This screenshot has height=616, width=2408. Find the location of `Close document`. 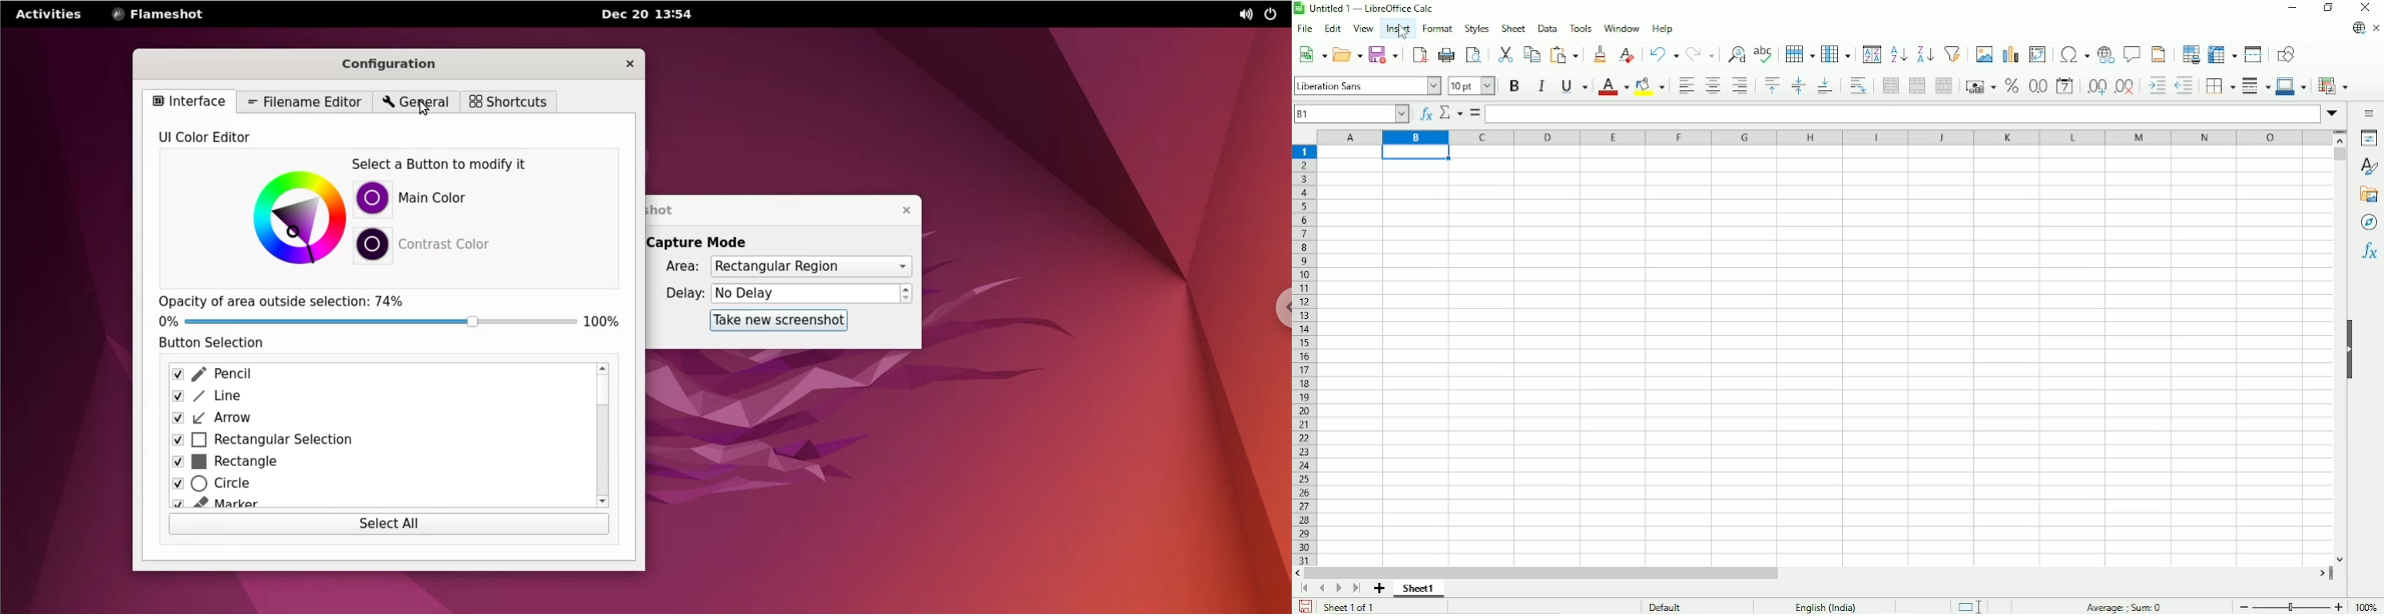

Close document is located at coordinates (2377, 28).